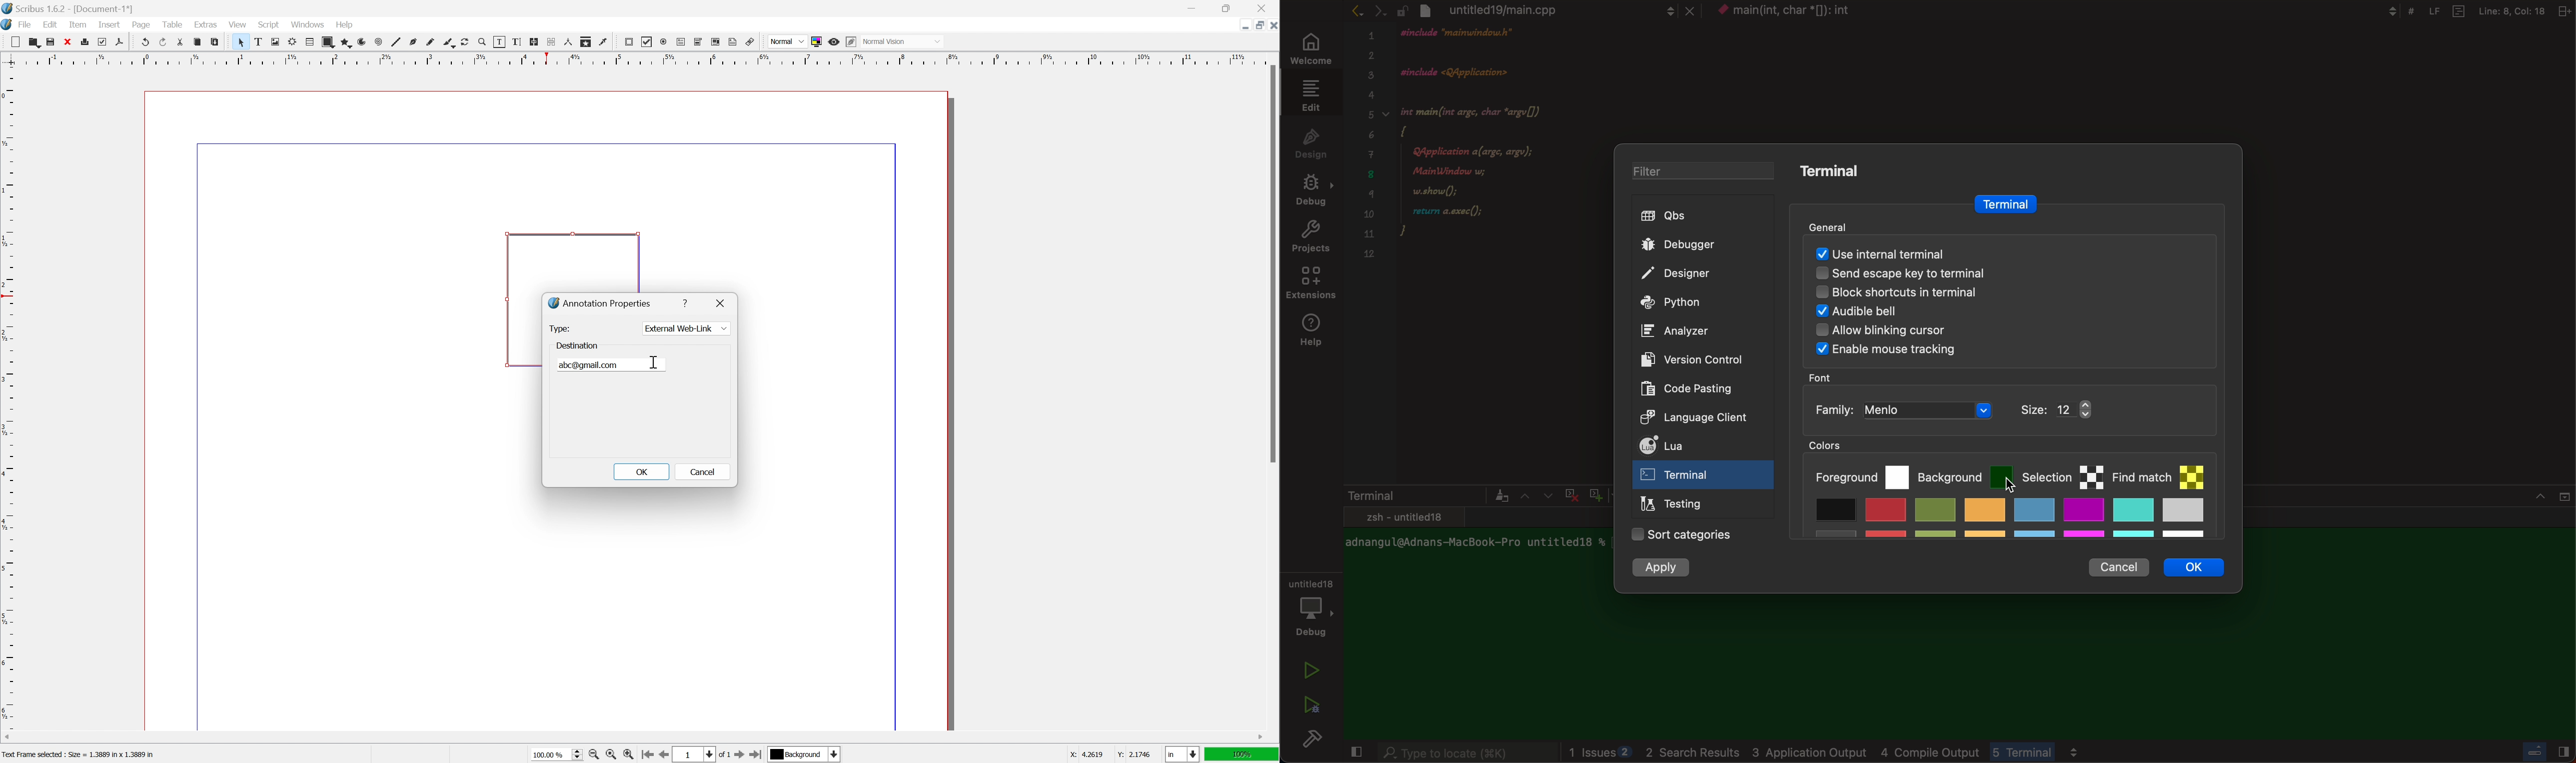  I want to click on paste, so click(214, 42).